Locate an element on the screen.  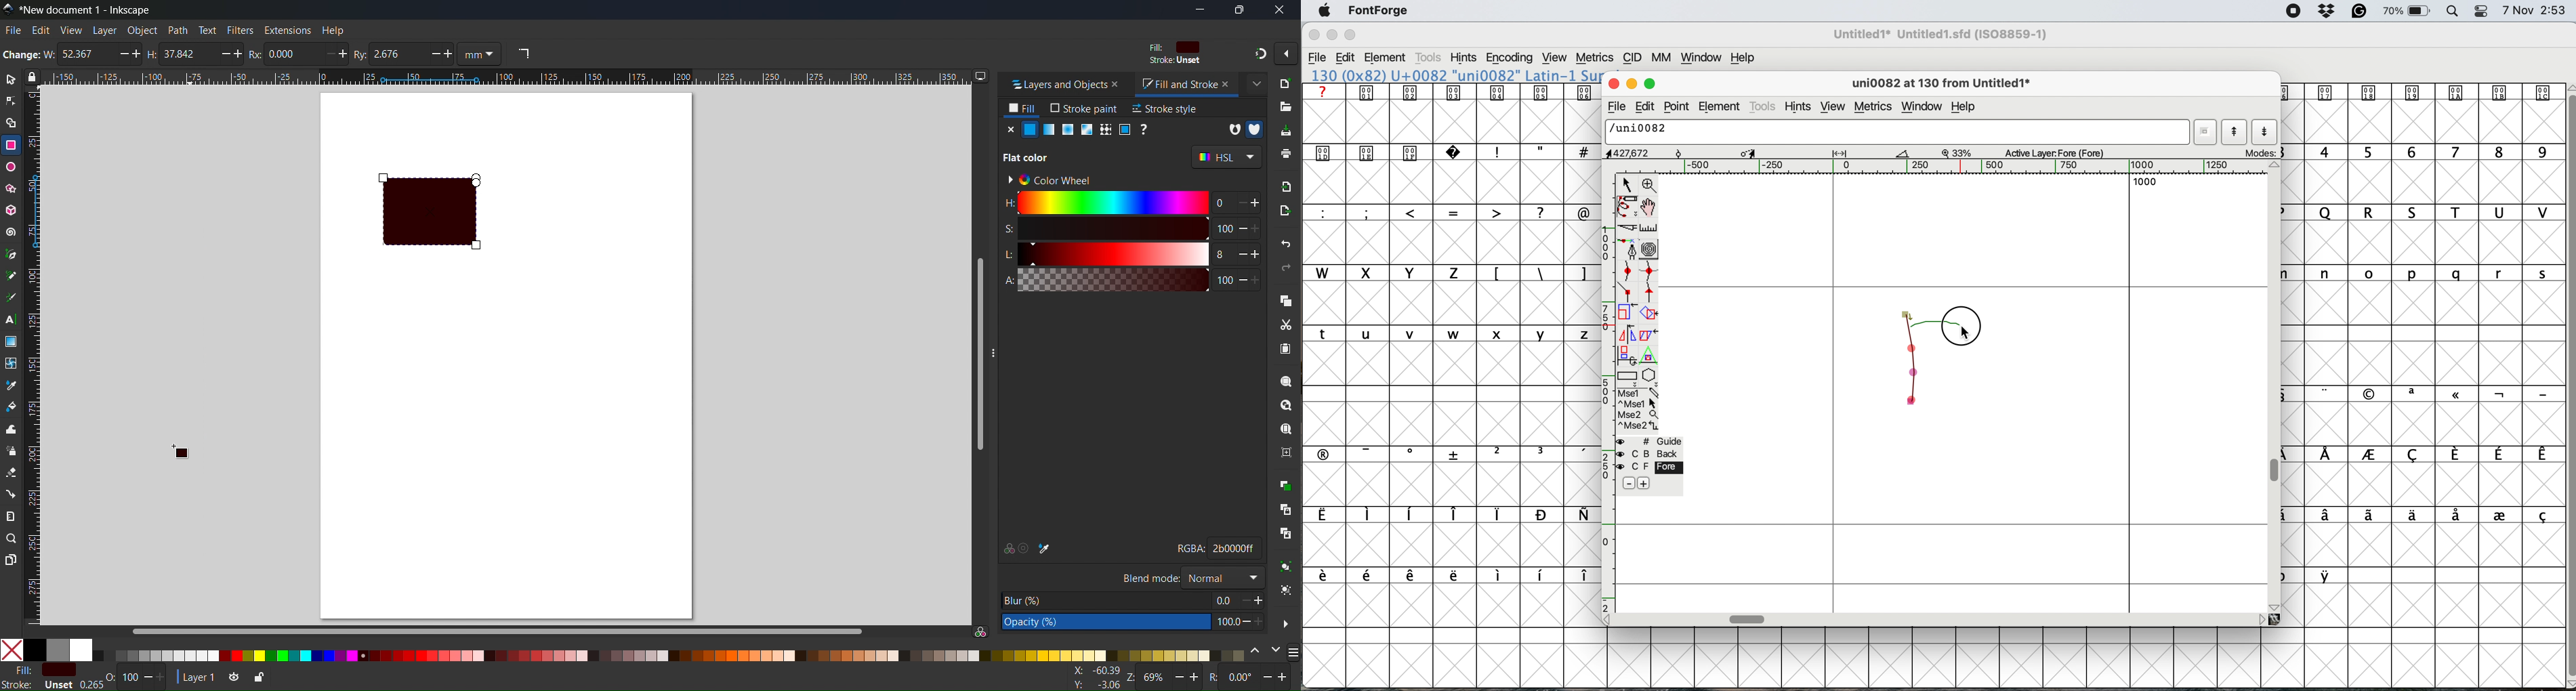
Hue is located at coordinates (1104, 203).